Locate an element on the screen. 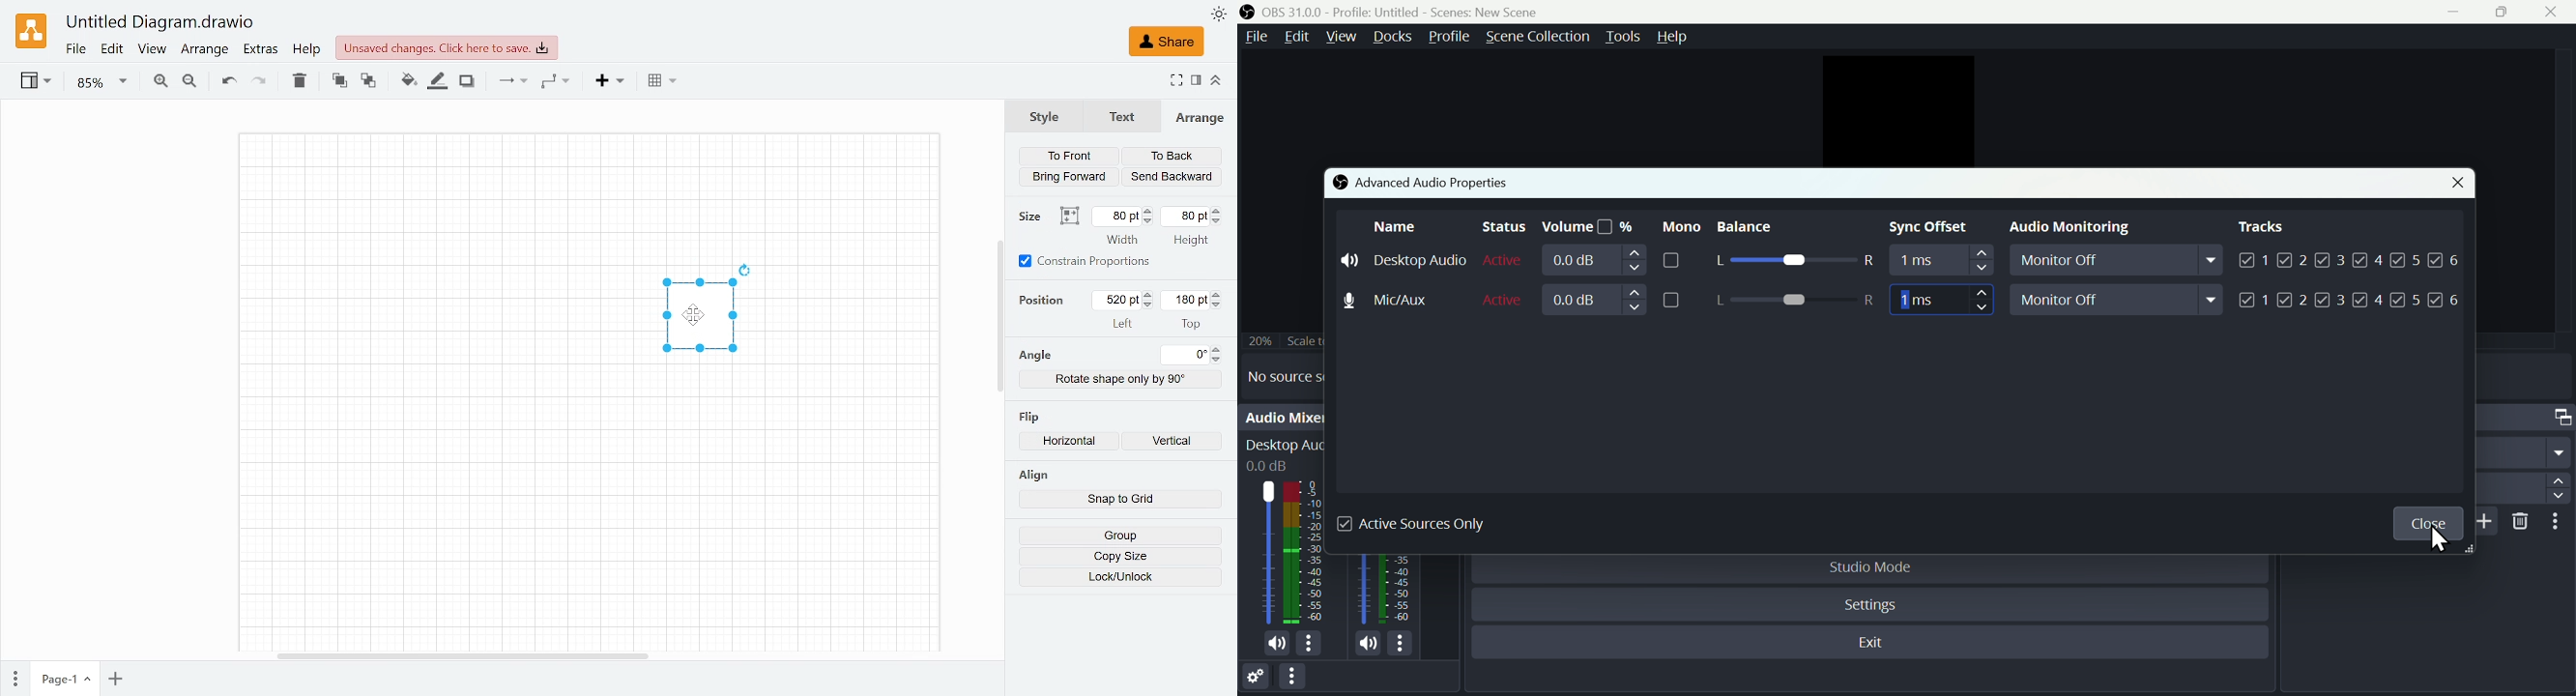  view is located at coordinates (1340, 36).